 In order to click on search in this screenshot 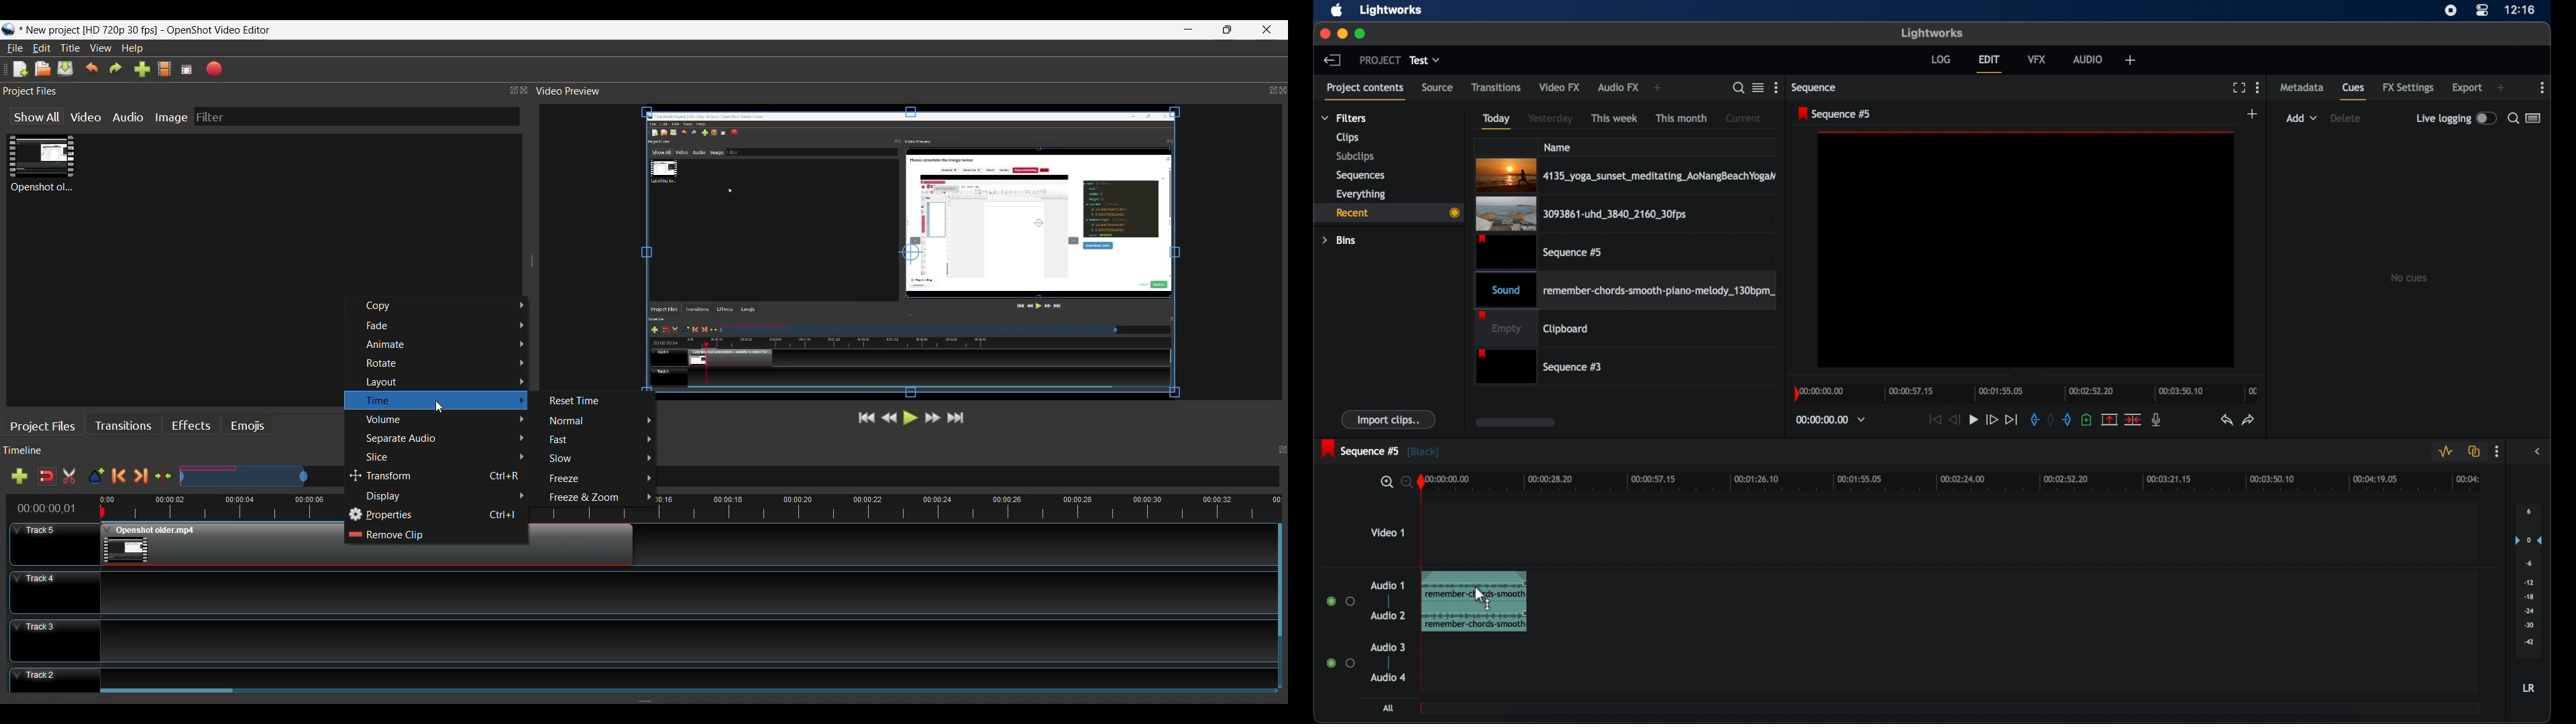, I will do `click(2512, 118)`.